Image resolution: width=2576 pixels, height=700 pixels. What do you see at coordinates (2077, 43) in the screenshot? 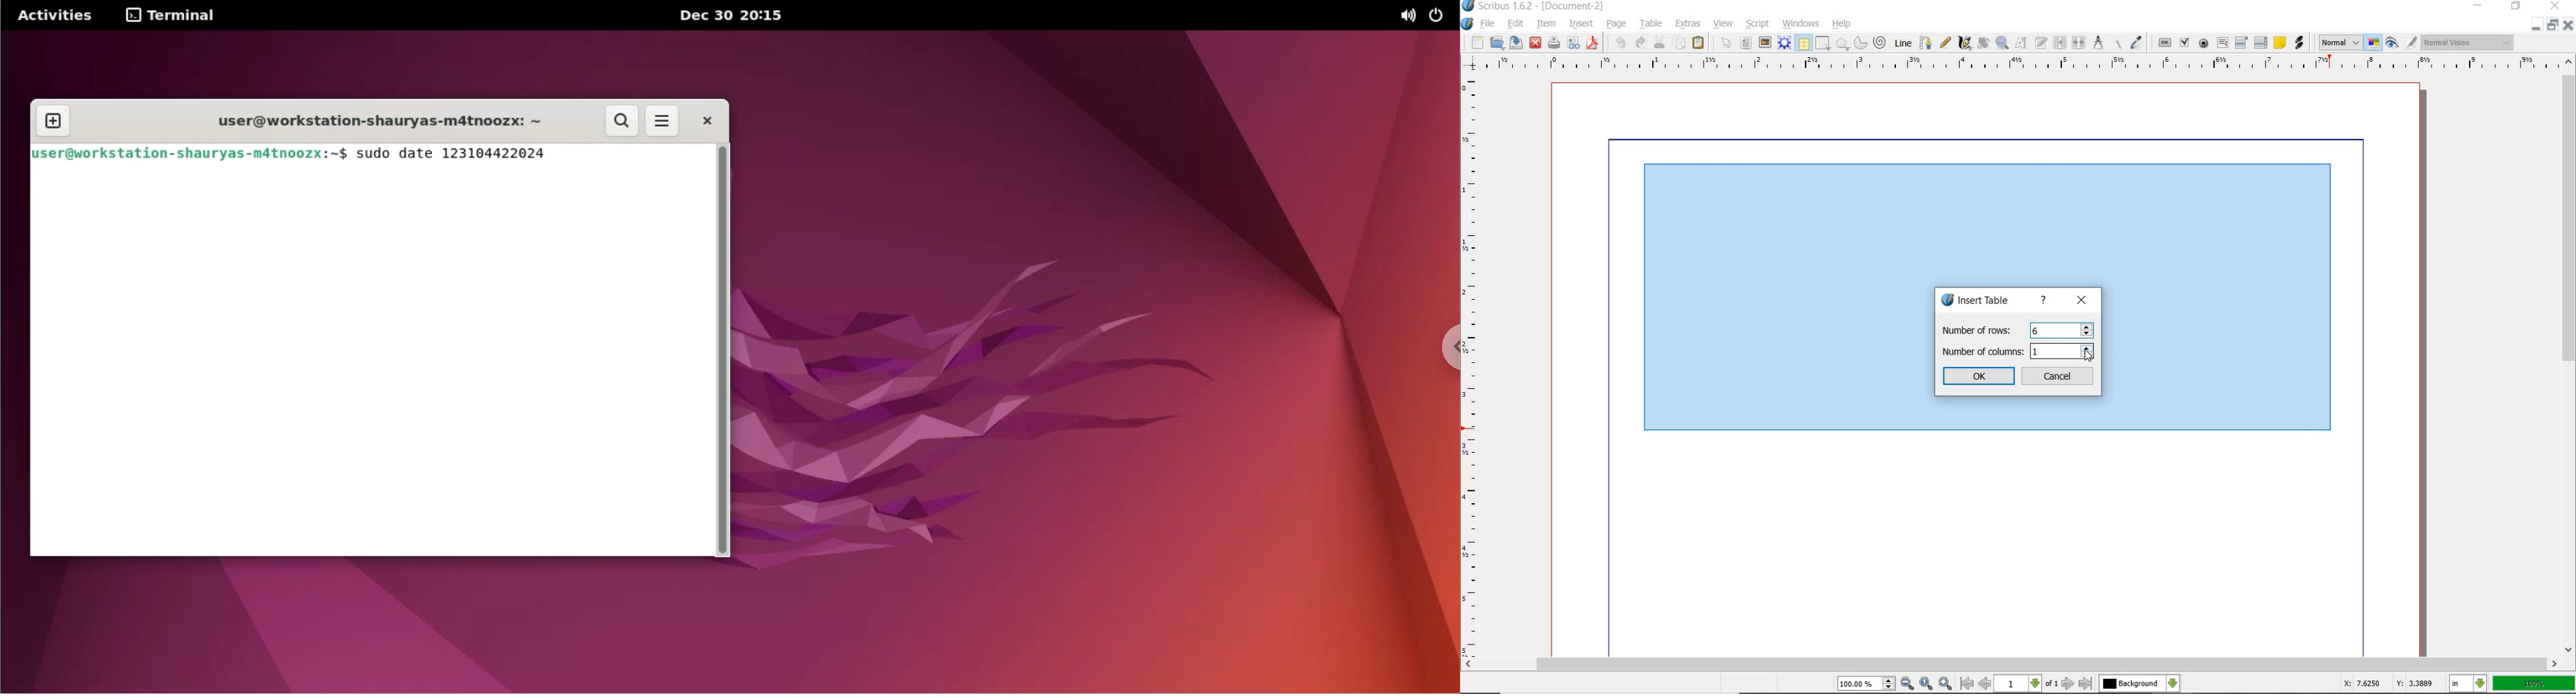
I see `unlink text frame` at bounding box center [2077, 43].